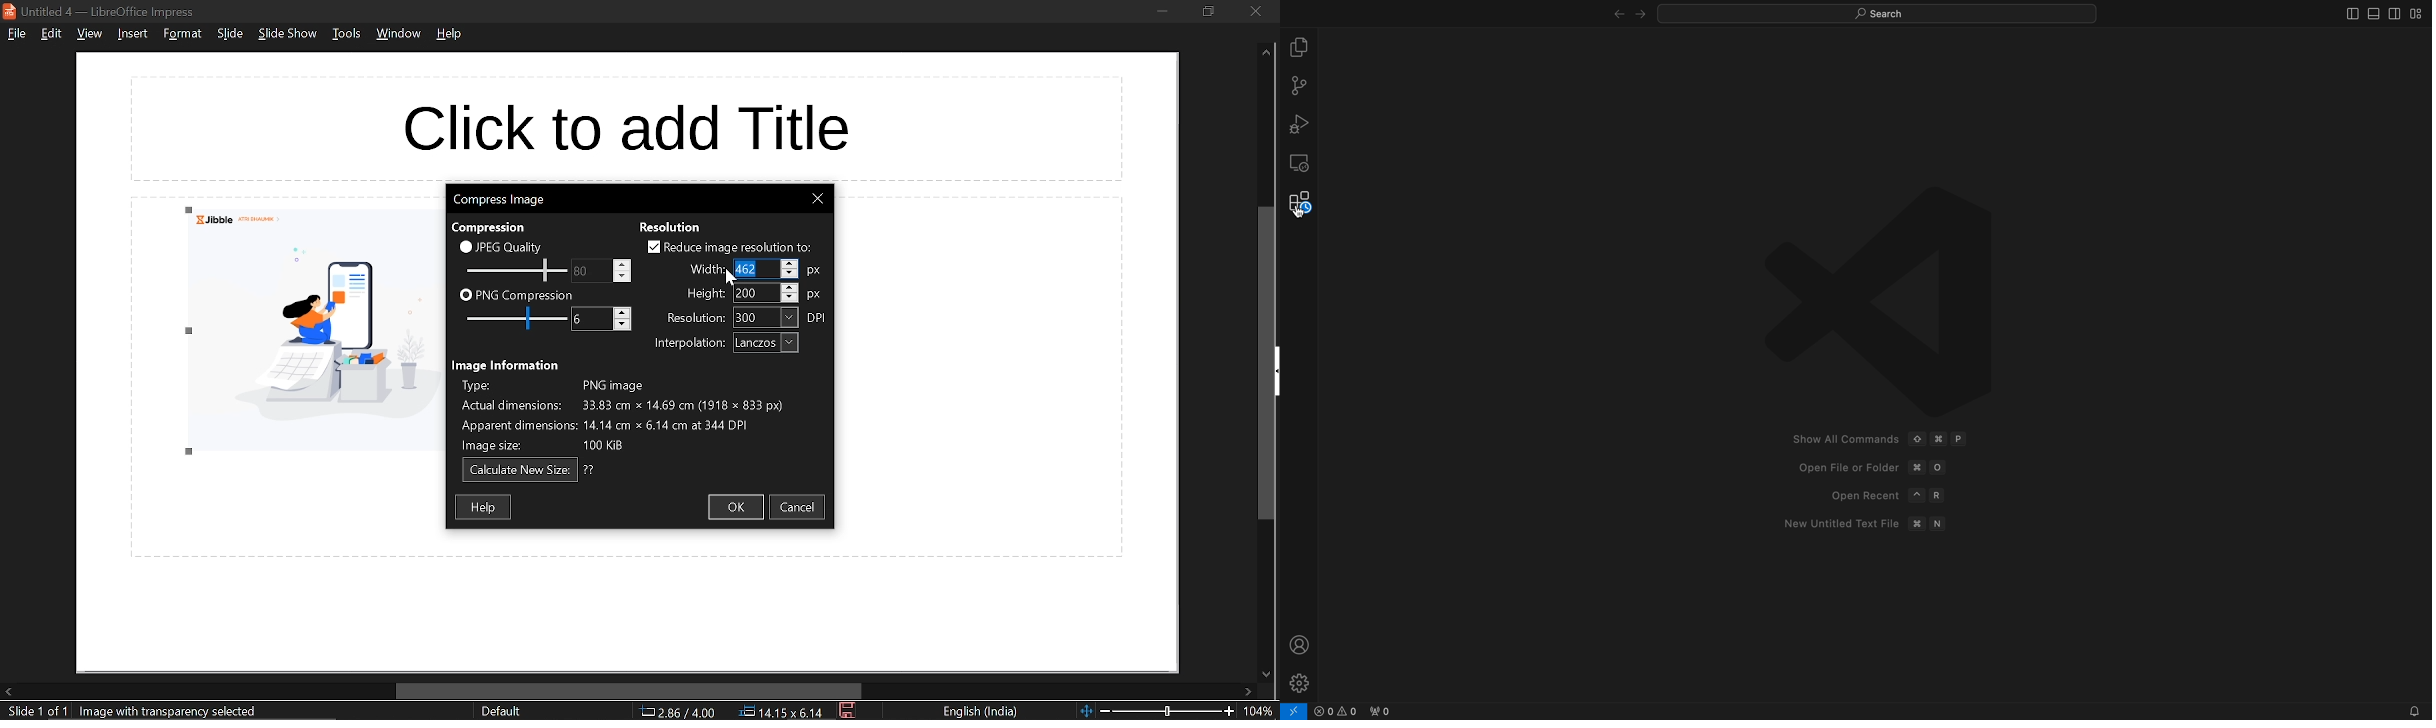  What do you see at coordinates (589, 271) in the screenshot?
I see `PNG compression scale` at bounding box center [589, 271].